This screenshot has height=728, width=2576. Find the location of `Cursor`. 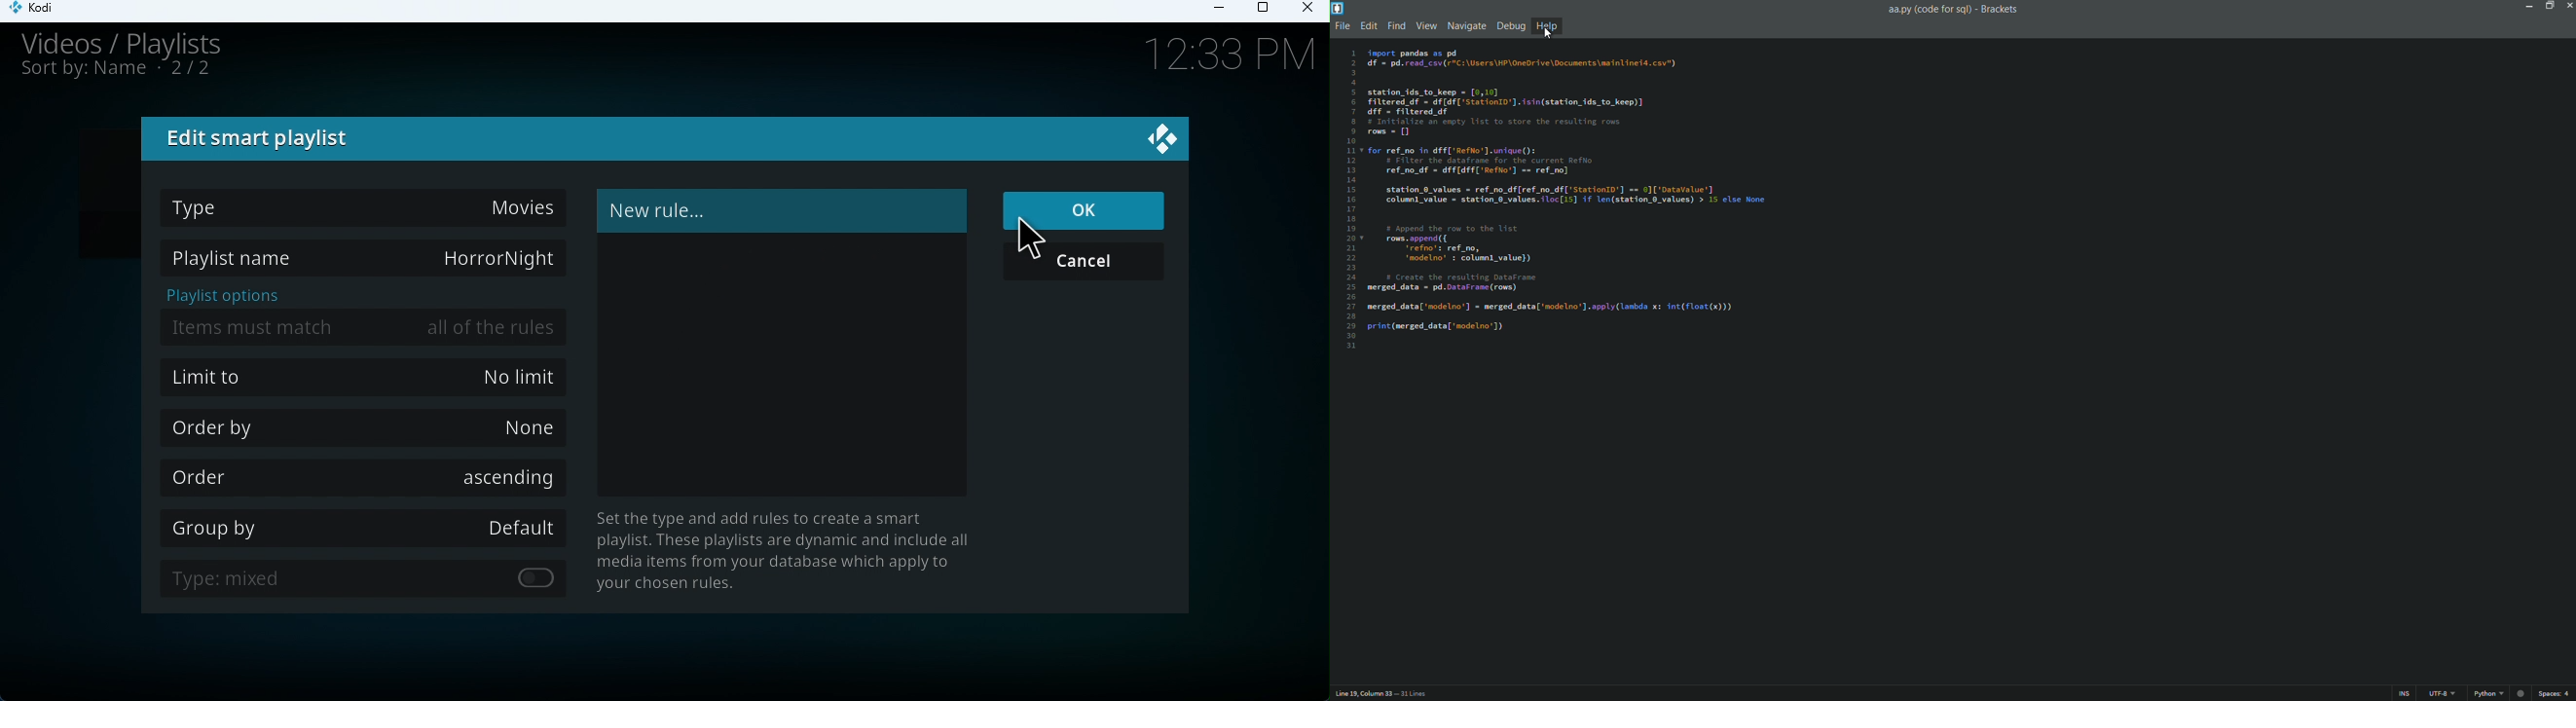

Cursor is located at coordinates (1032, 238).